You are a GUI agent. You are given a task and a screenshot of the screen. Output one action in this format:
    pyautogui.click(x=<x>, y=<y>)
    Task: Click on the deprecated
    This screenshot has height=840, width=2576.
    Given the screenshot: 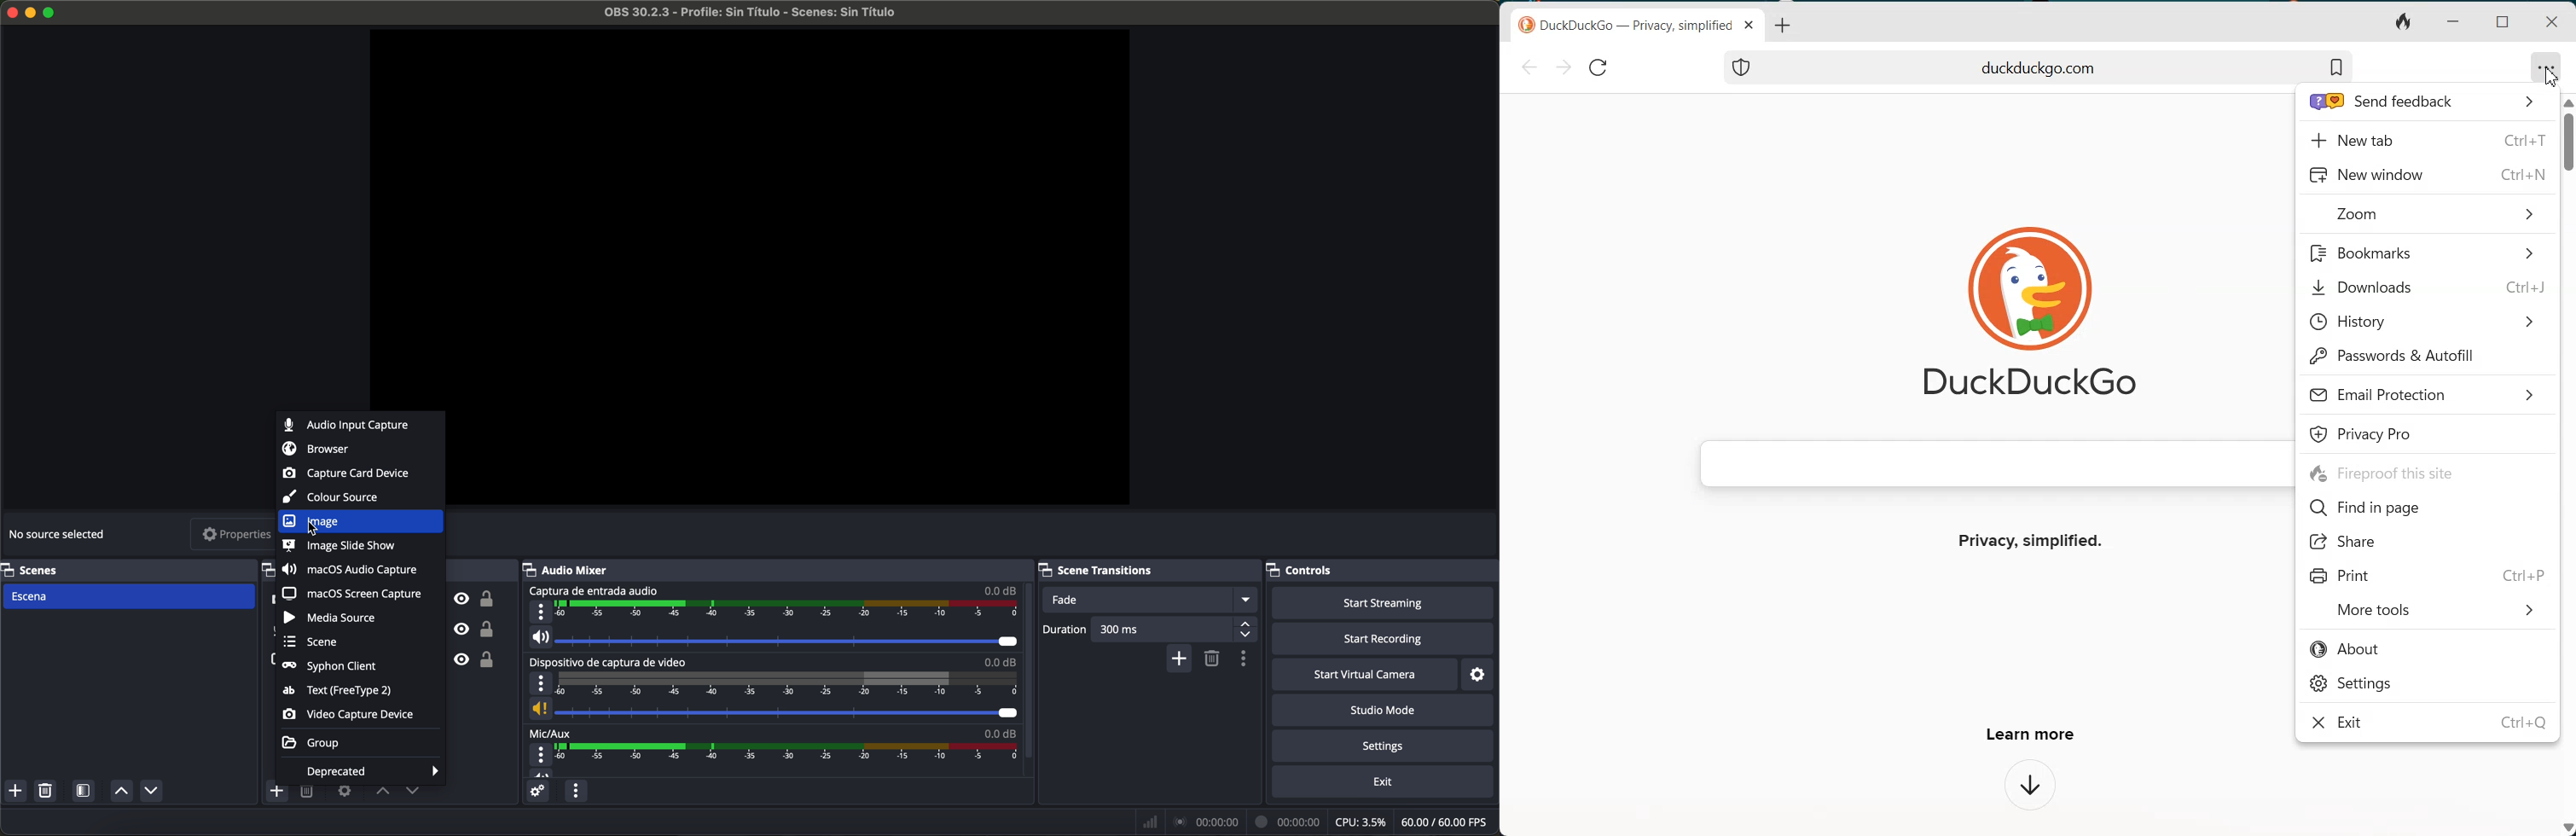 What is the action you would take?
    pyautogui.click(x=368, y=772)
    